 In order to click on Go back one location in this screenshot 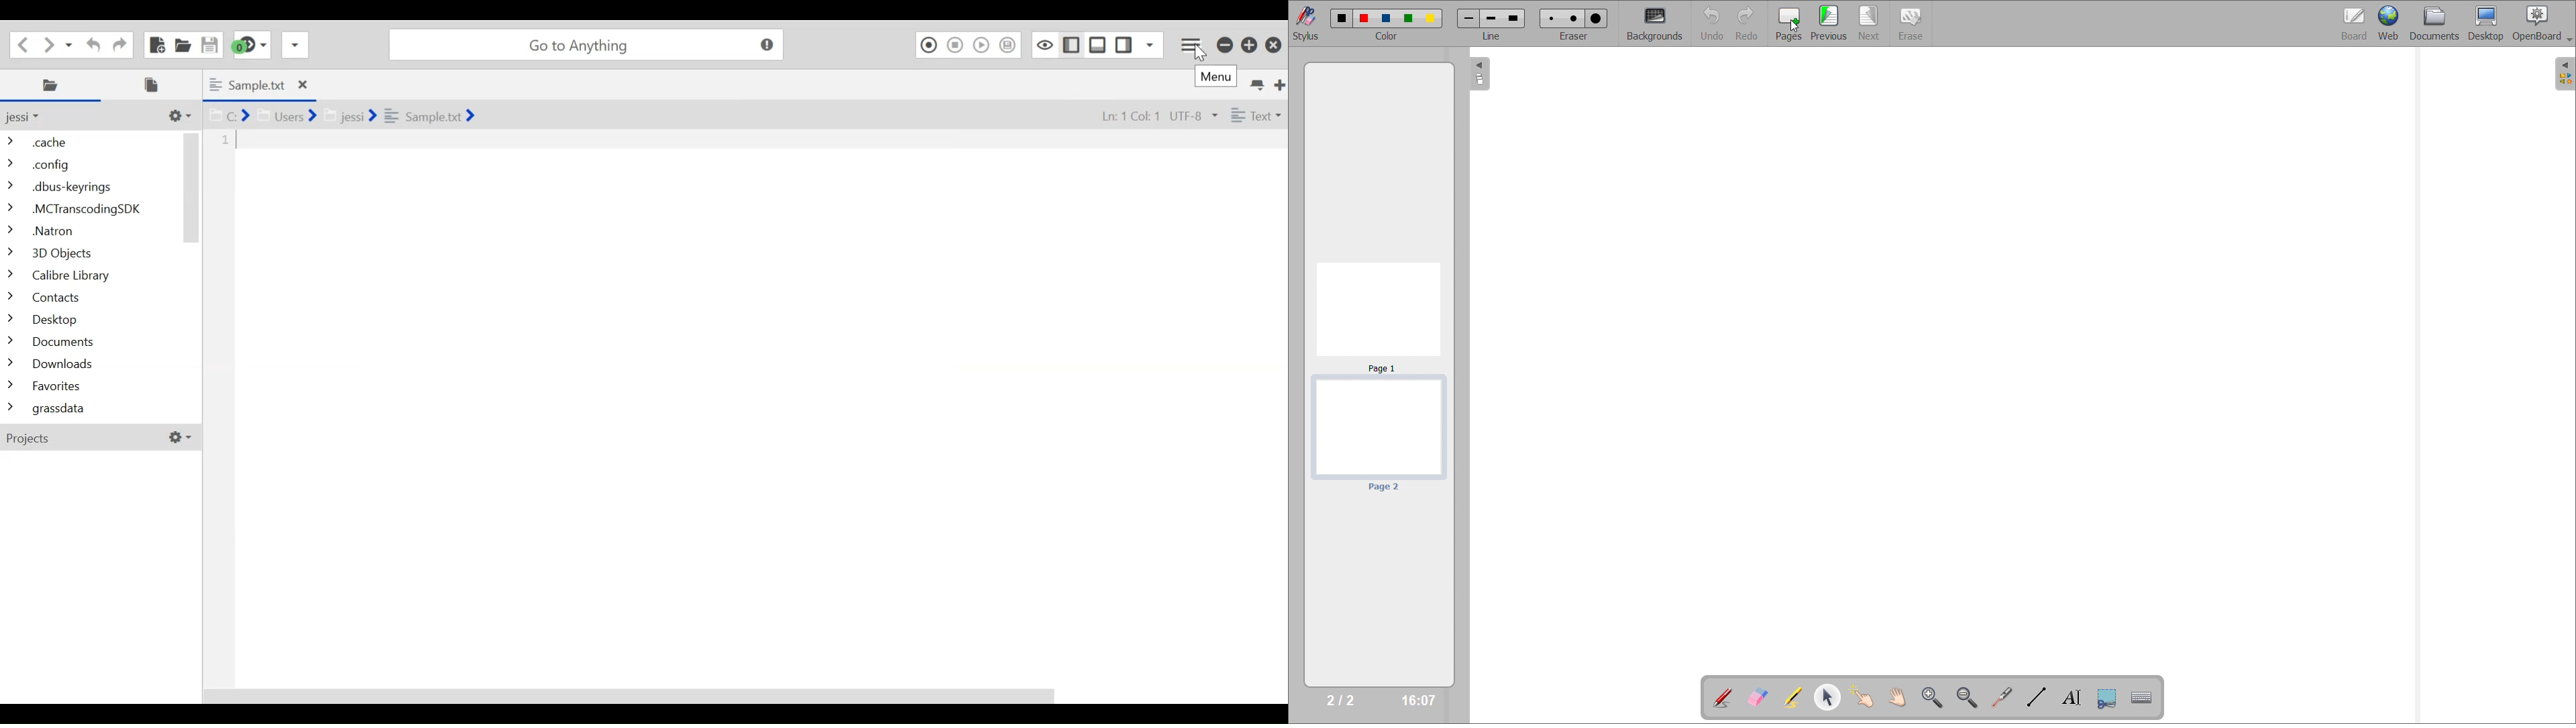, I will do `click(23, 43)`.